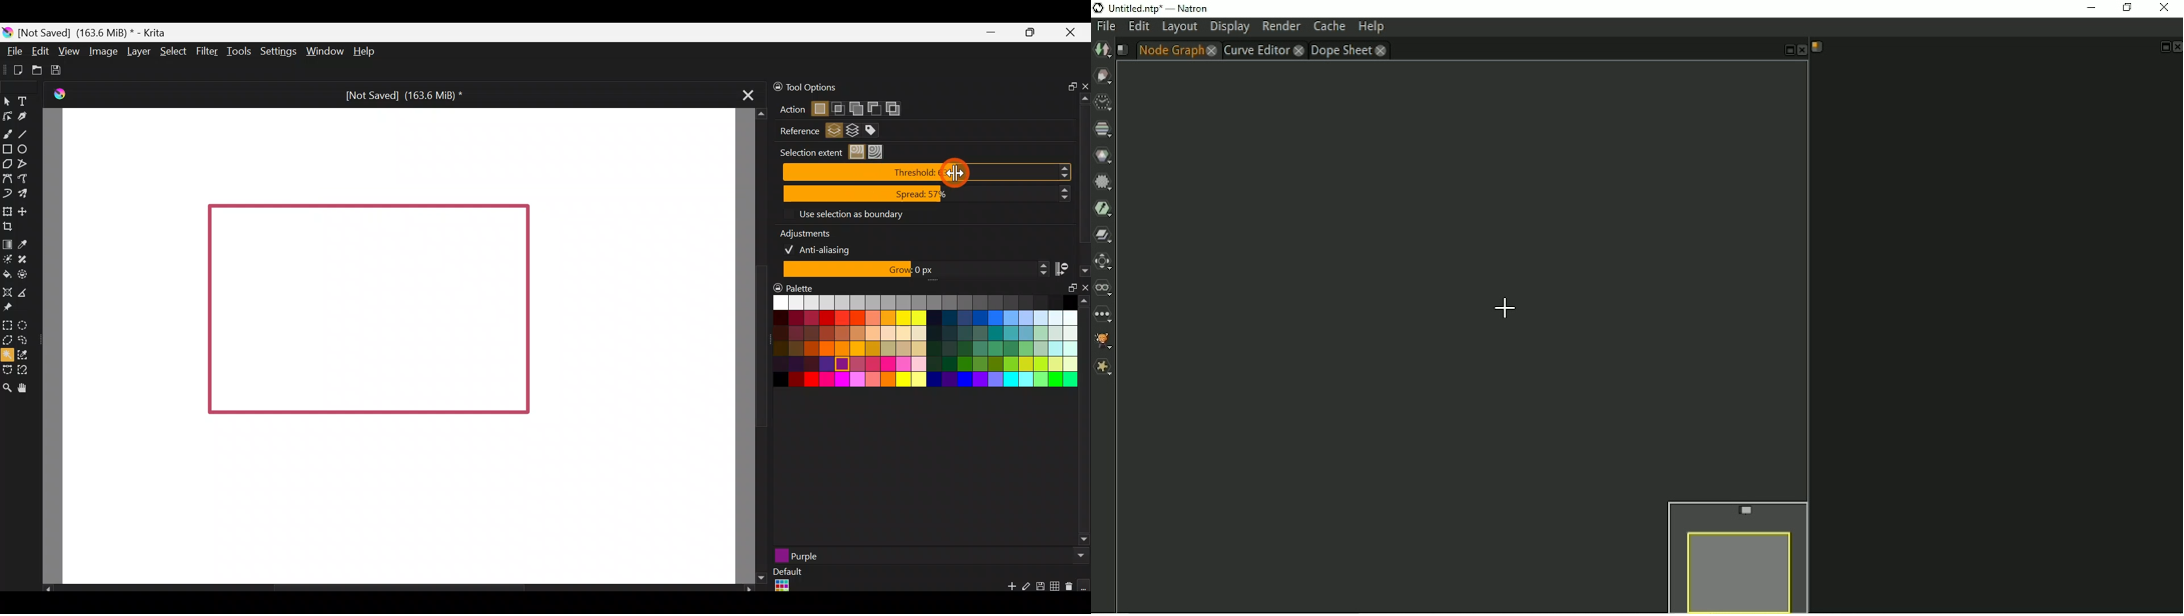 Image resolution: width=2184 pixels, height=616 pixels. What do you see at coordinates (24, 339) in the screenshot?
I see `Freehand selection tool` at bounding box center [24, 339].